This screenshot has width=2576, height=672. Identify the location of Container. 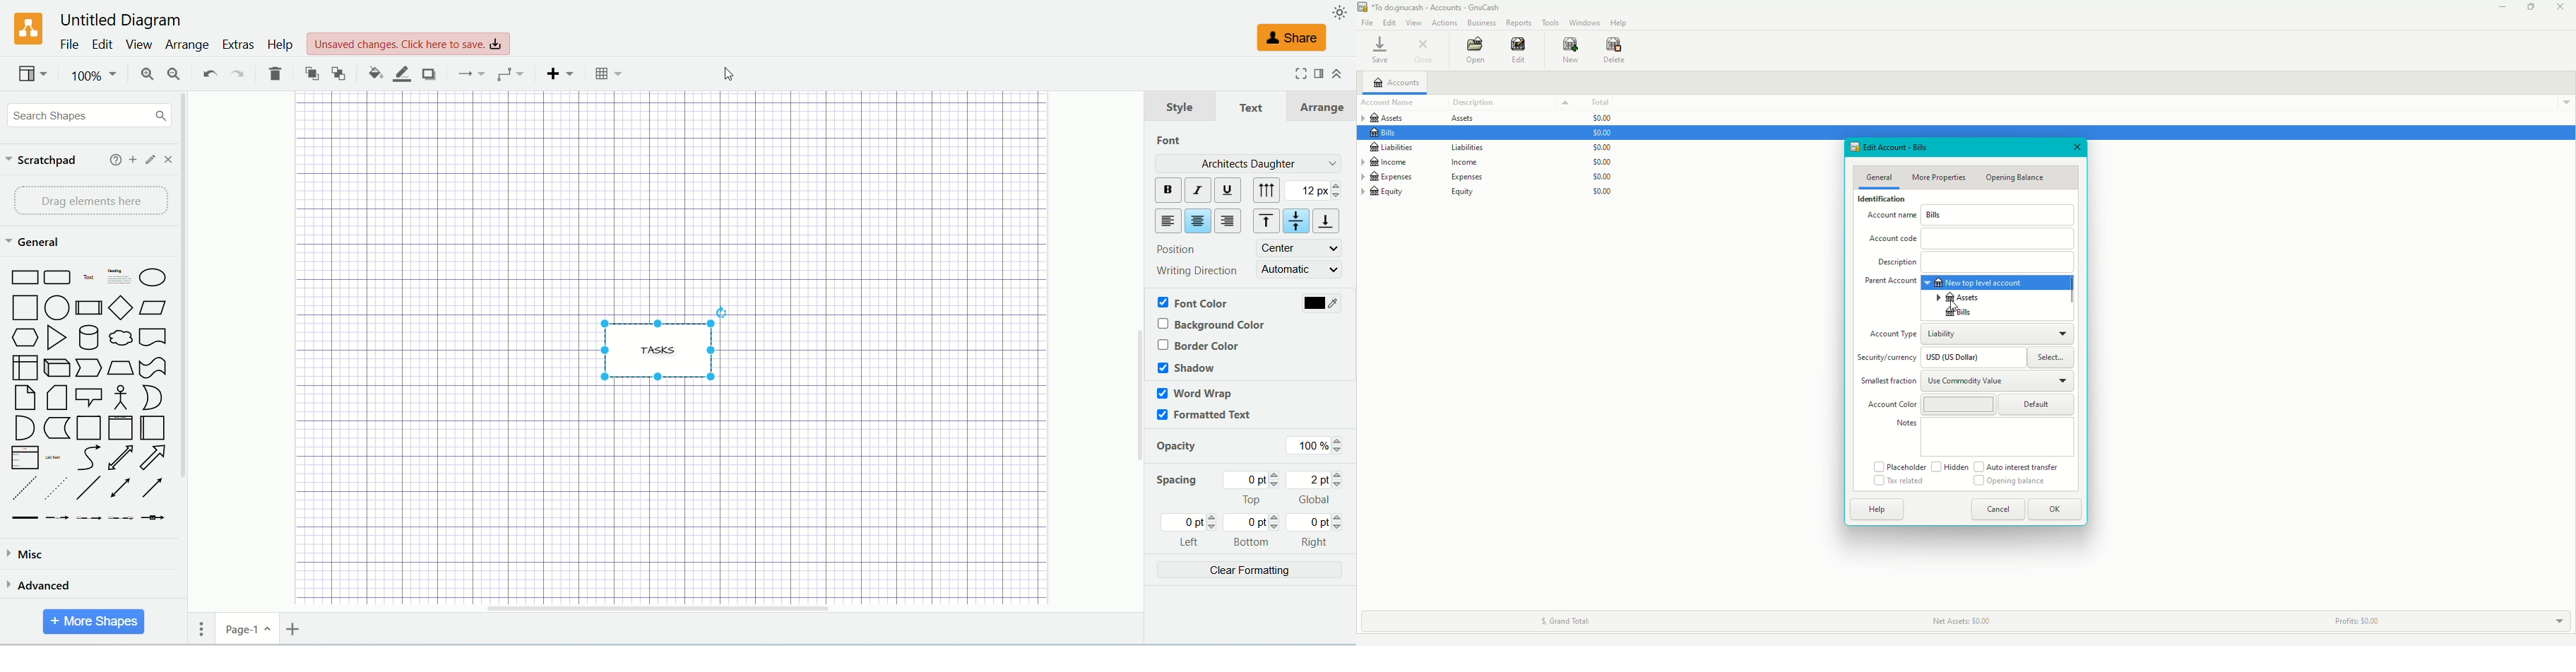
(88, 428).